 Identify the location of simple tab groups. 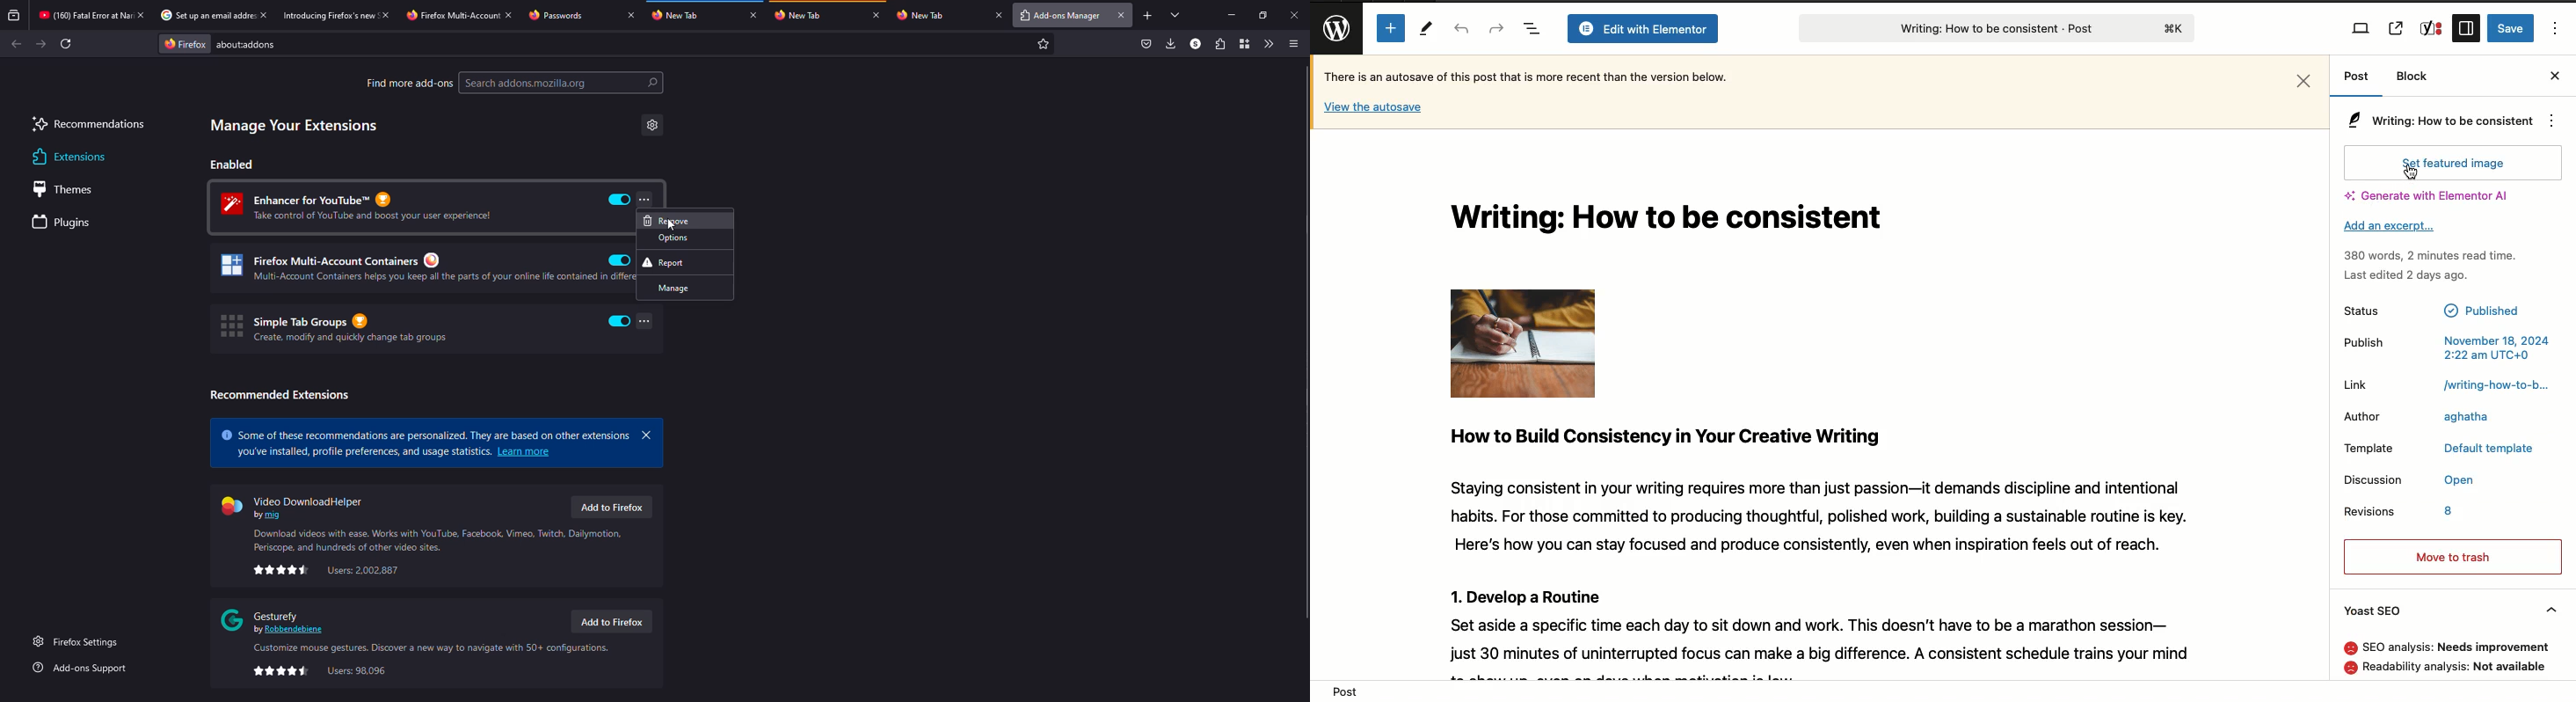
(333, 328).